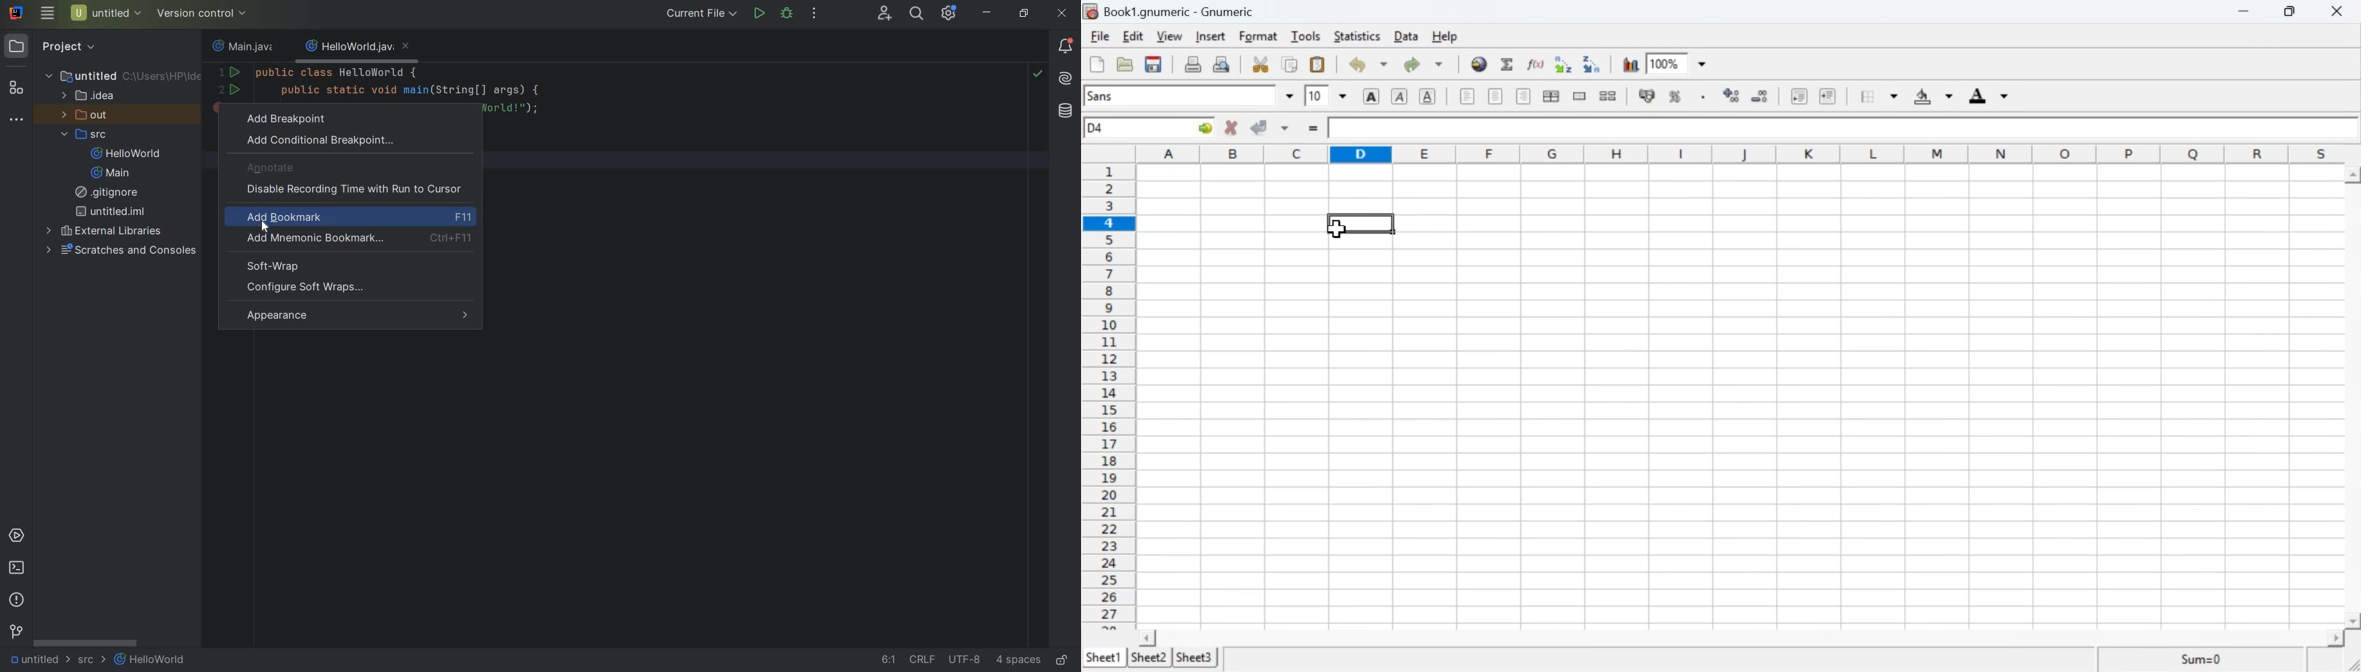 The width and height of the screenshot is (2380, 672). What do you see at coordinates (1371, 96) in the screenshot?
I see `Bold` at bounding box center [1371, 96].